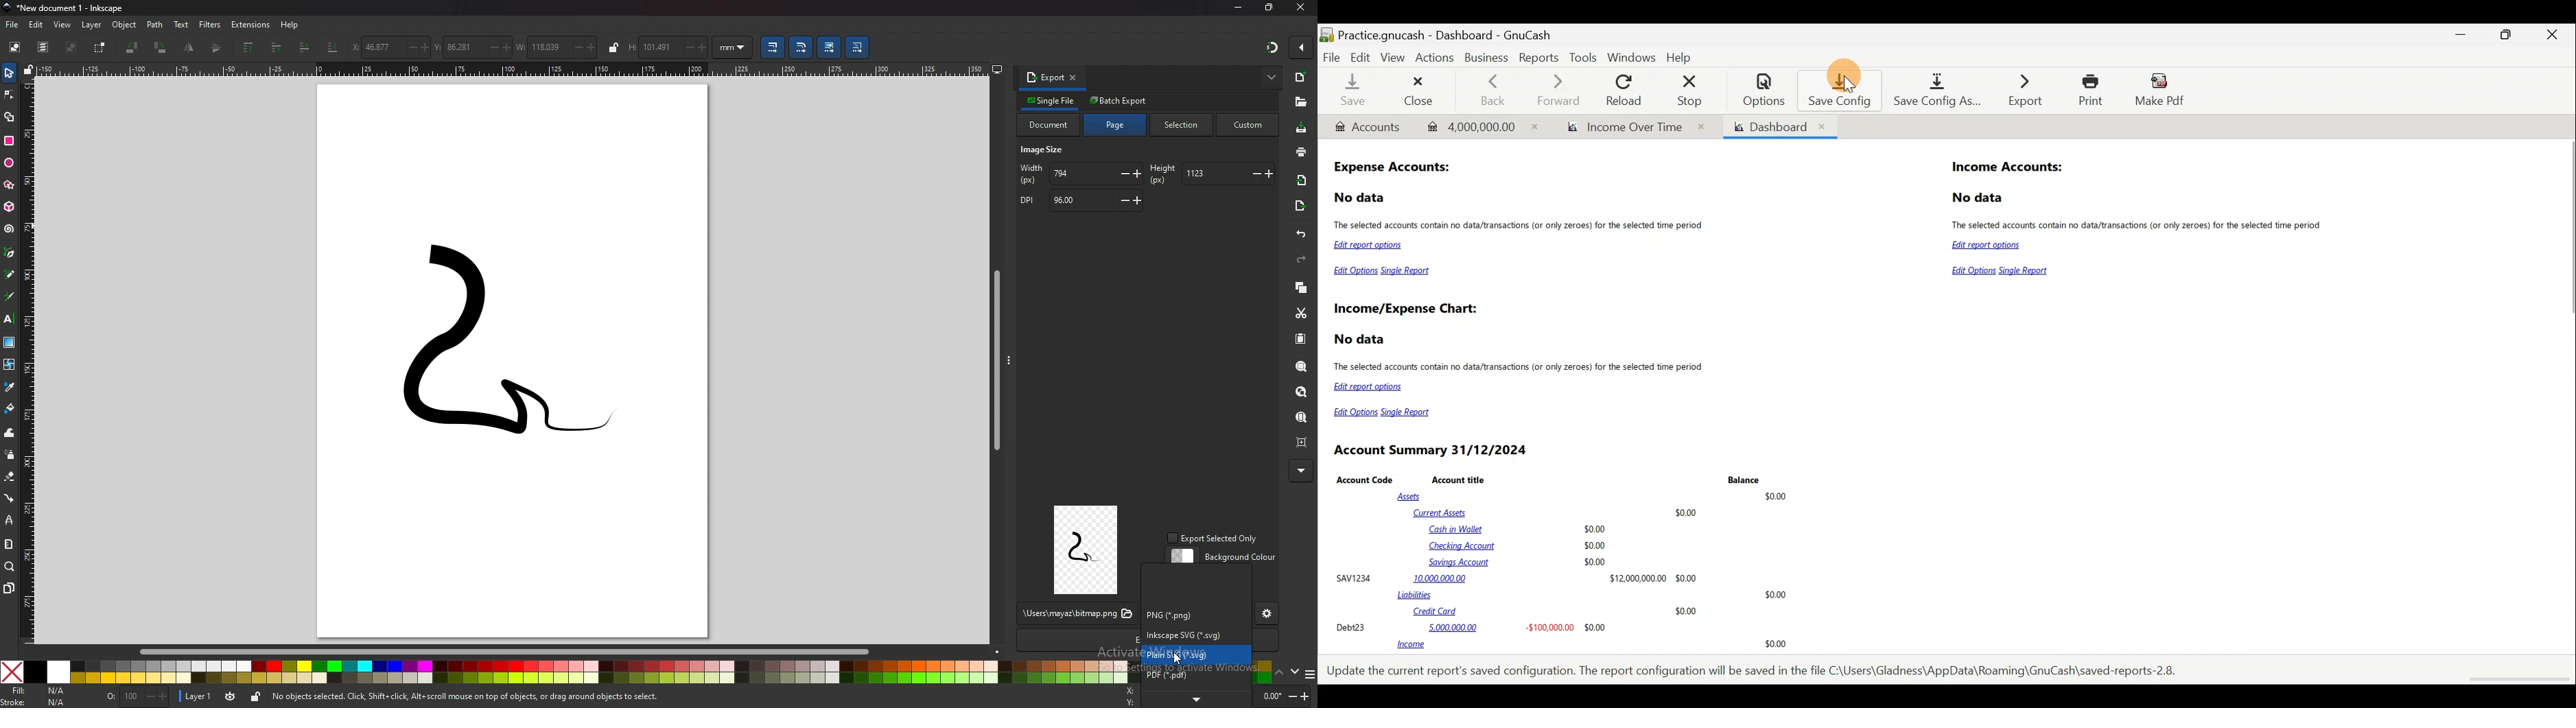  What do you see at coordinates (9, 95) in the screenshot?
I see `node` at bounding box center [9, 95].